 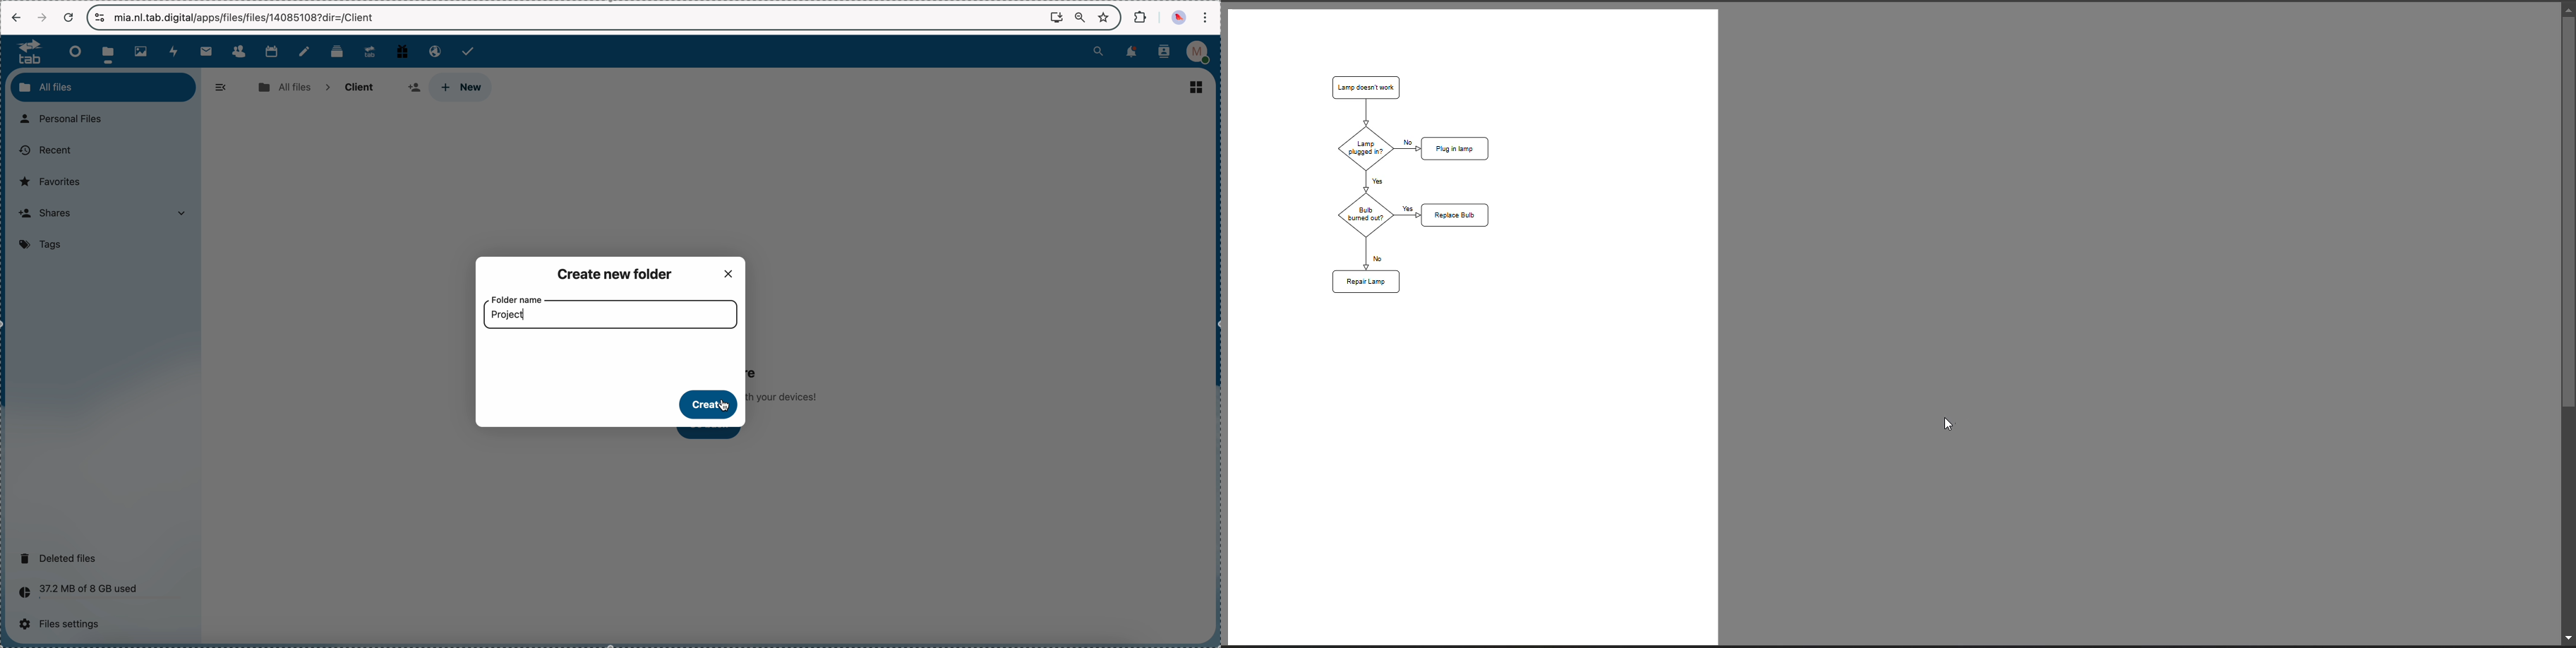 What do you see at coordinates (1181, 17) in the screenshot?
I see `profile picture` at bounding box center [1181, 17].